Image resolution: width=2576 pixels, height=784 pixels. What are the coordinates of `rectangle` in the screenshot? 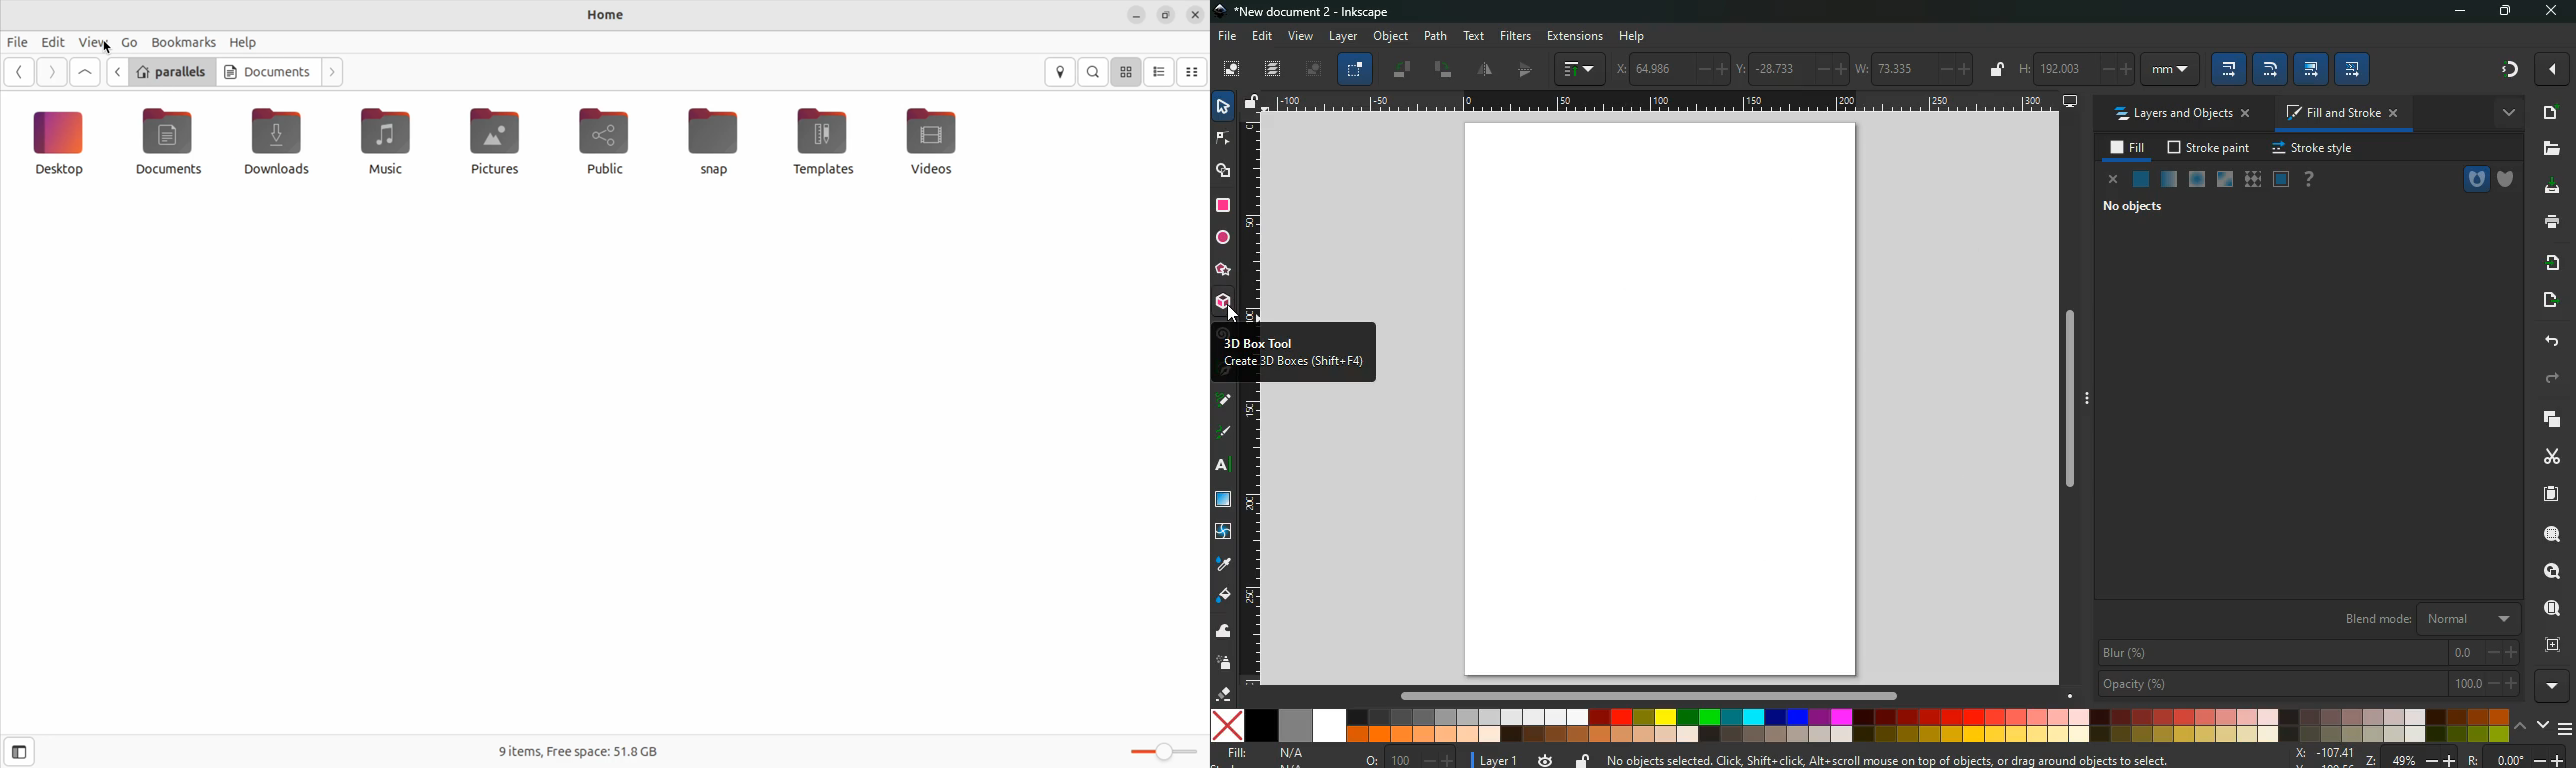 It's located at (1222, 206).